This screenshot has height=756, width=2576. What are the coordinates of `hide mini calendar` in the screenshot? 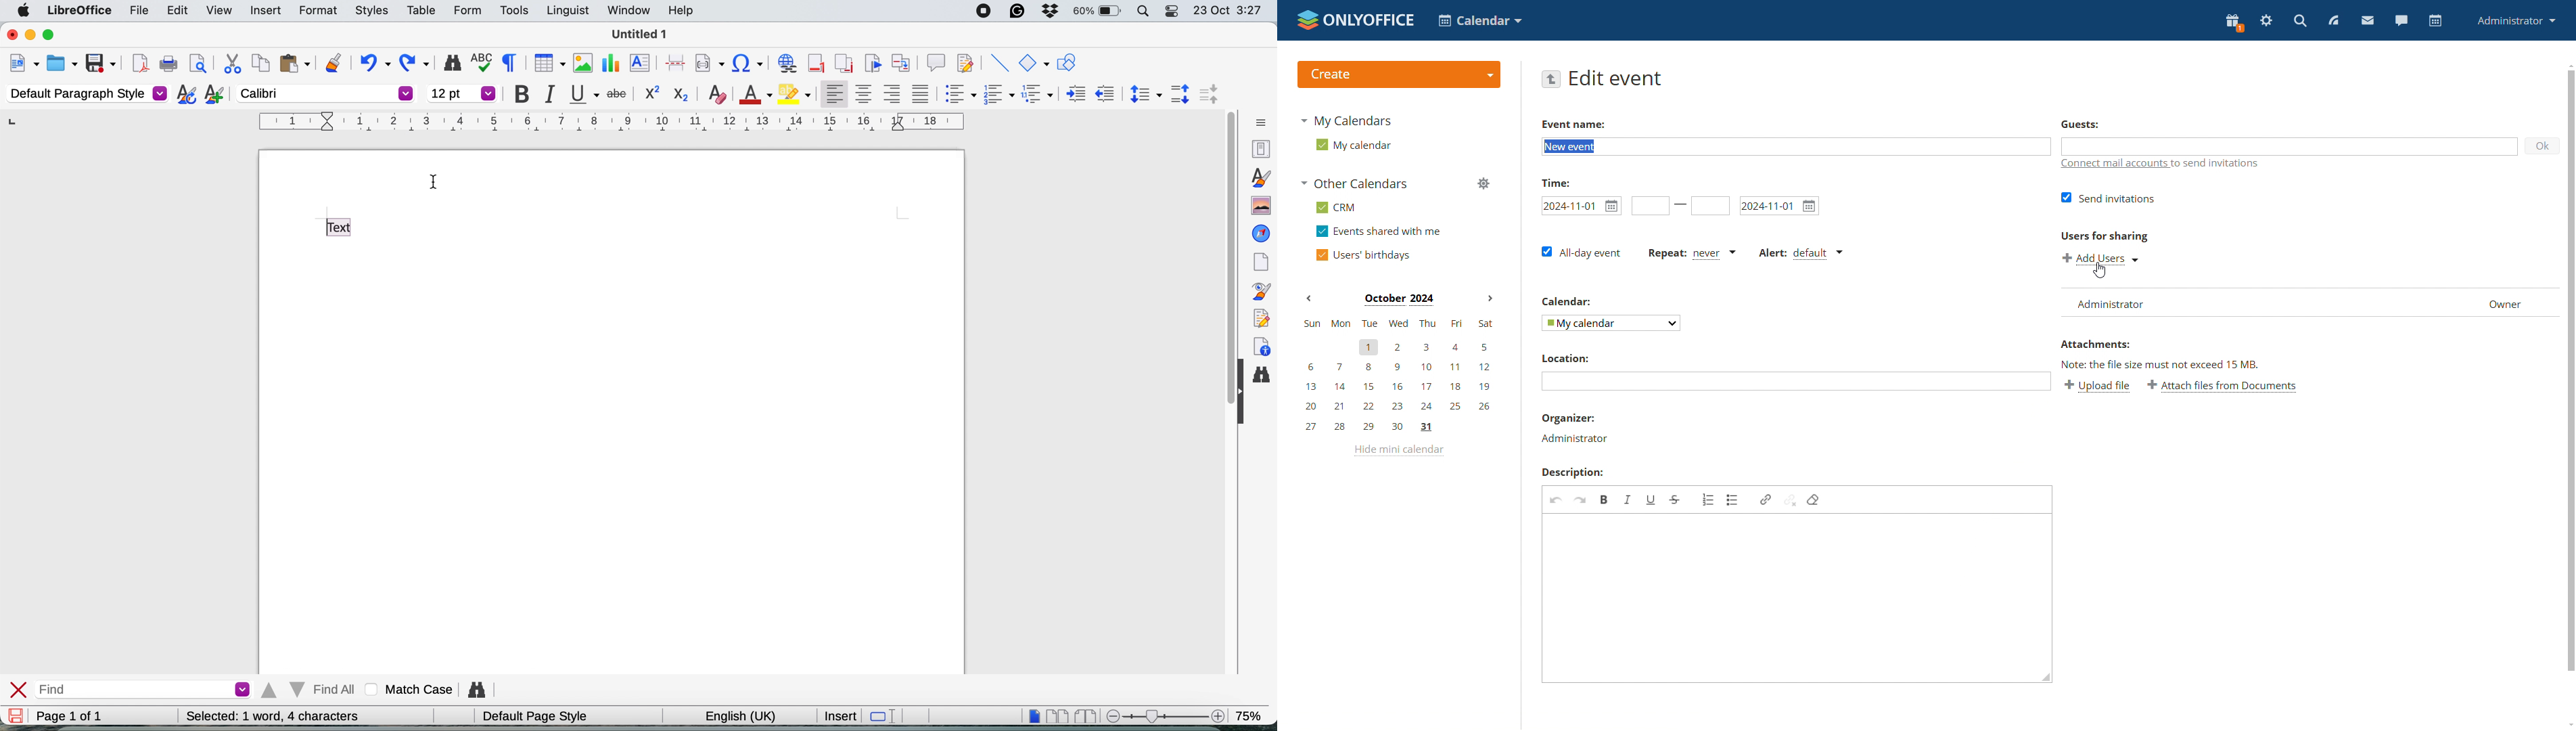 It's located at (1401, 452).